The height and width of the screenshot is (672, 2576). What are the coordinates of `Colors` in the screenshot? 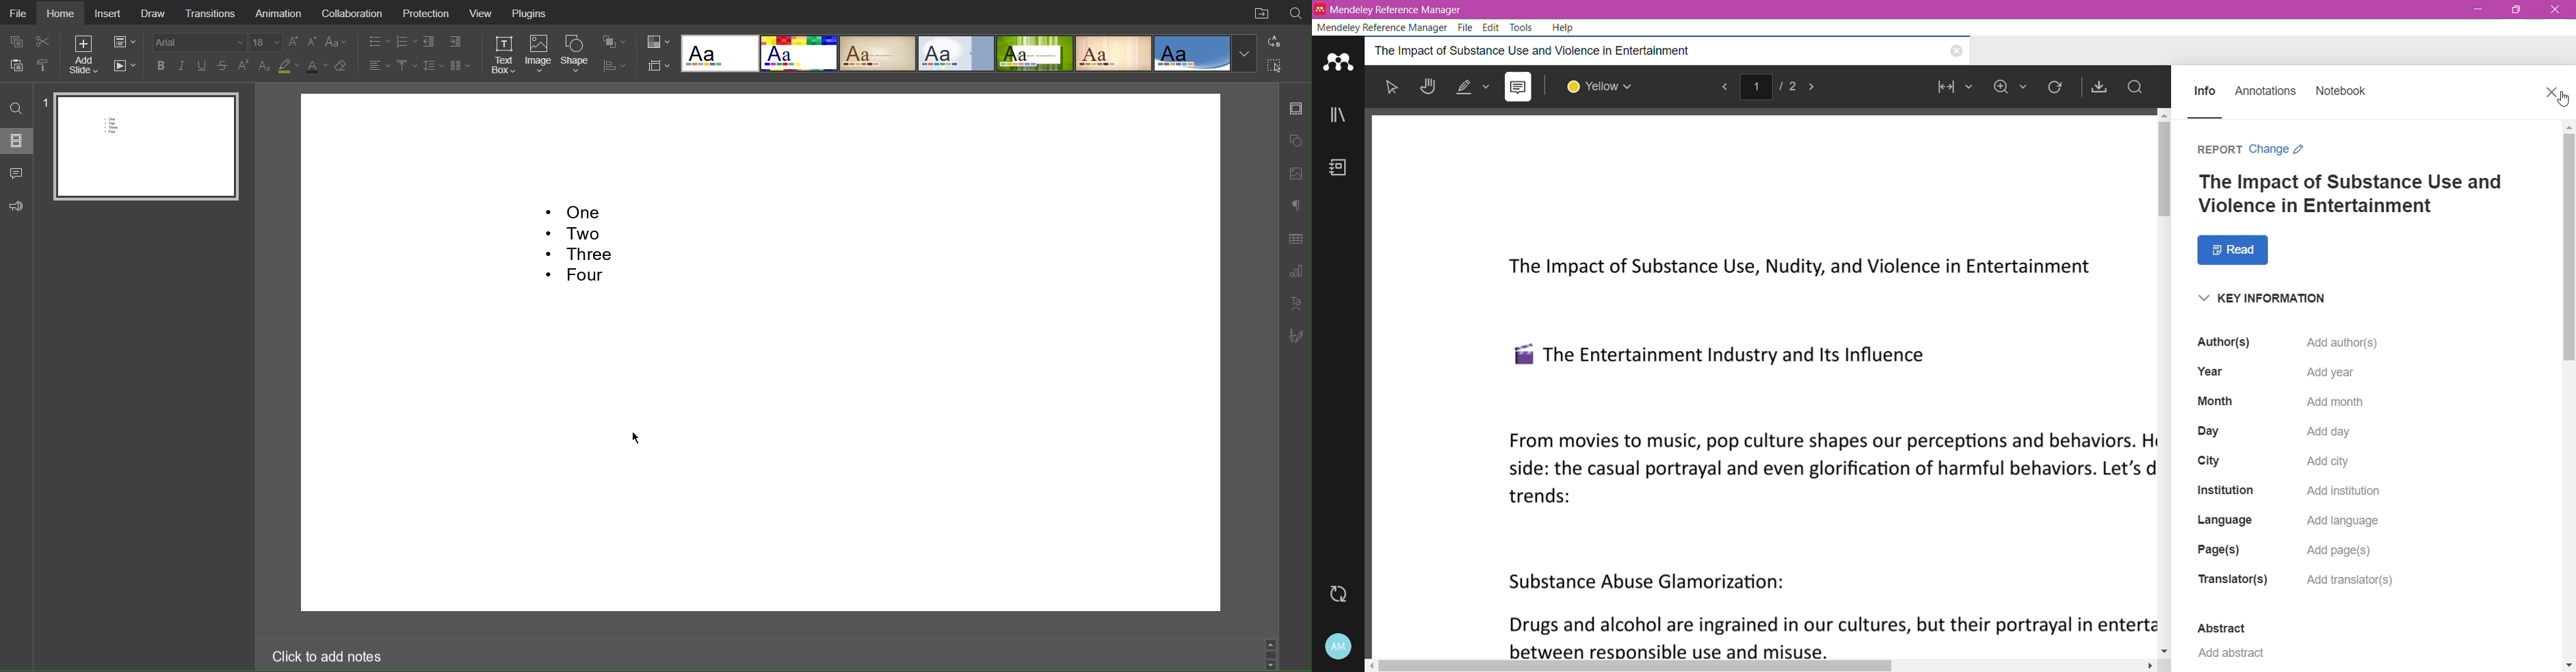 It's located at (657, 42).